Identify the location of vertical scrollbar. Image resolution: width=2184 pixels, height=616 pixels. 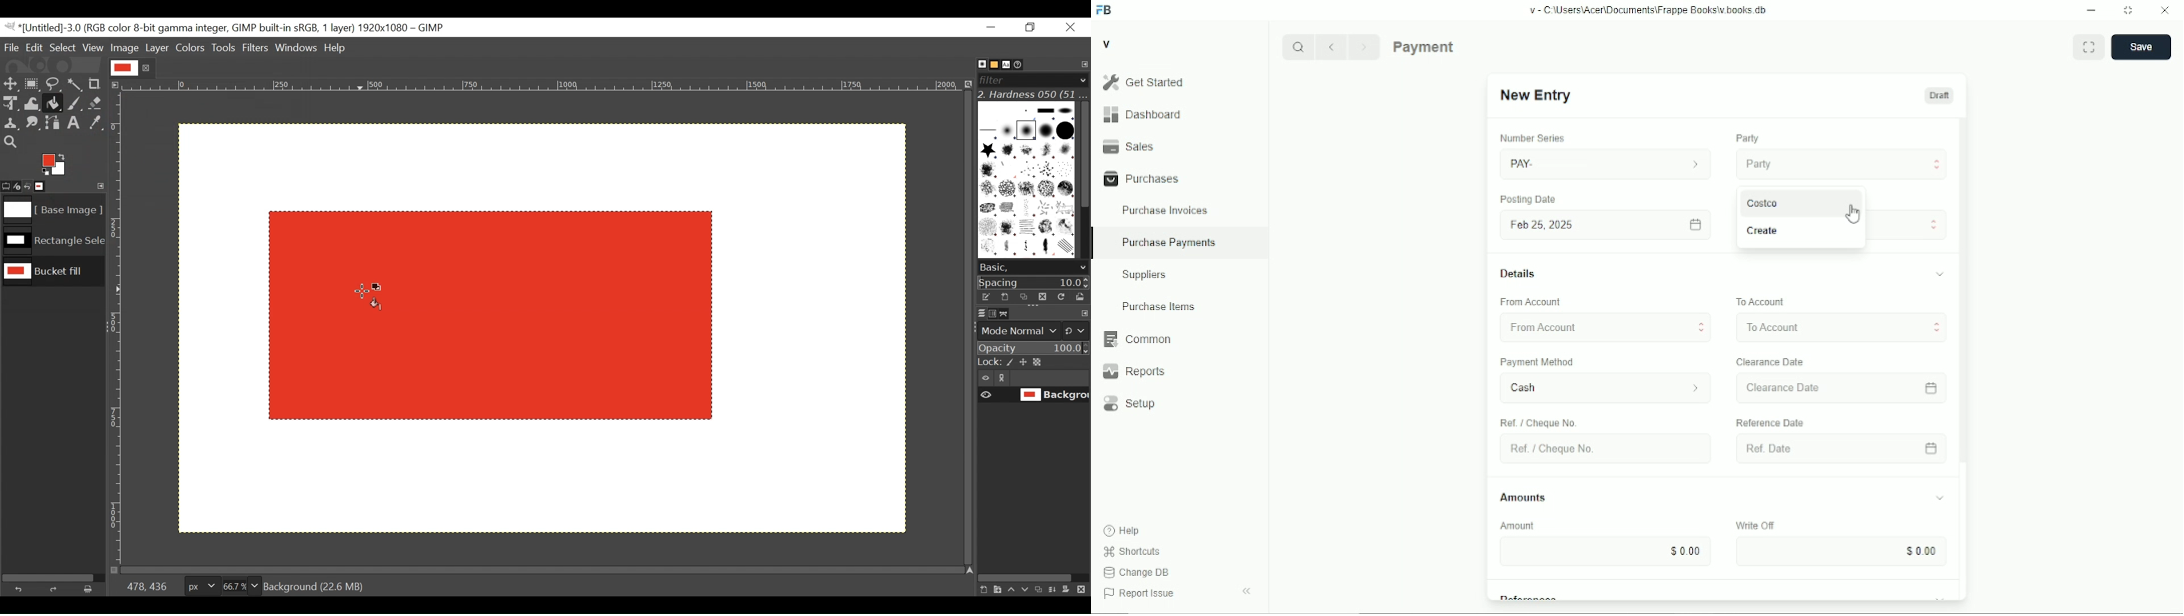
(1962, 293).